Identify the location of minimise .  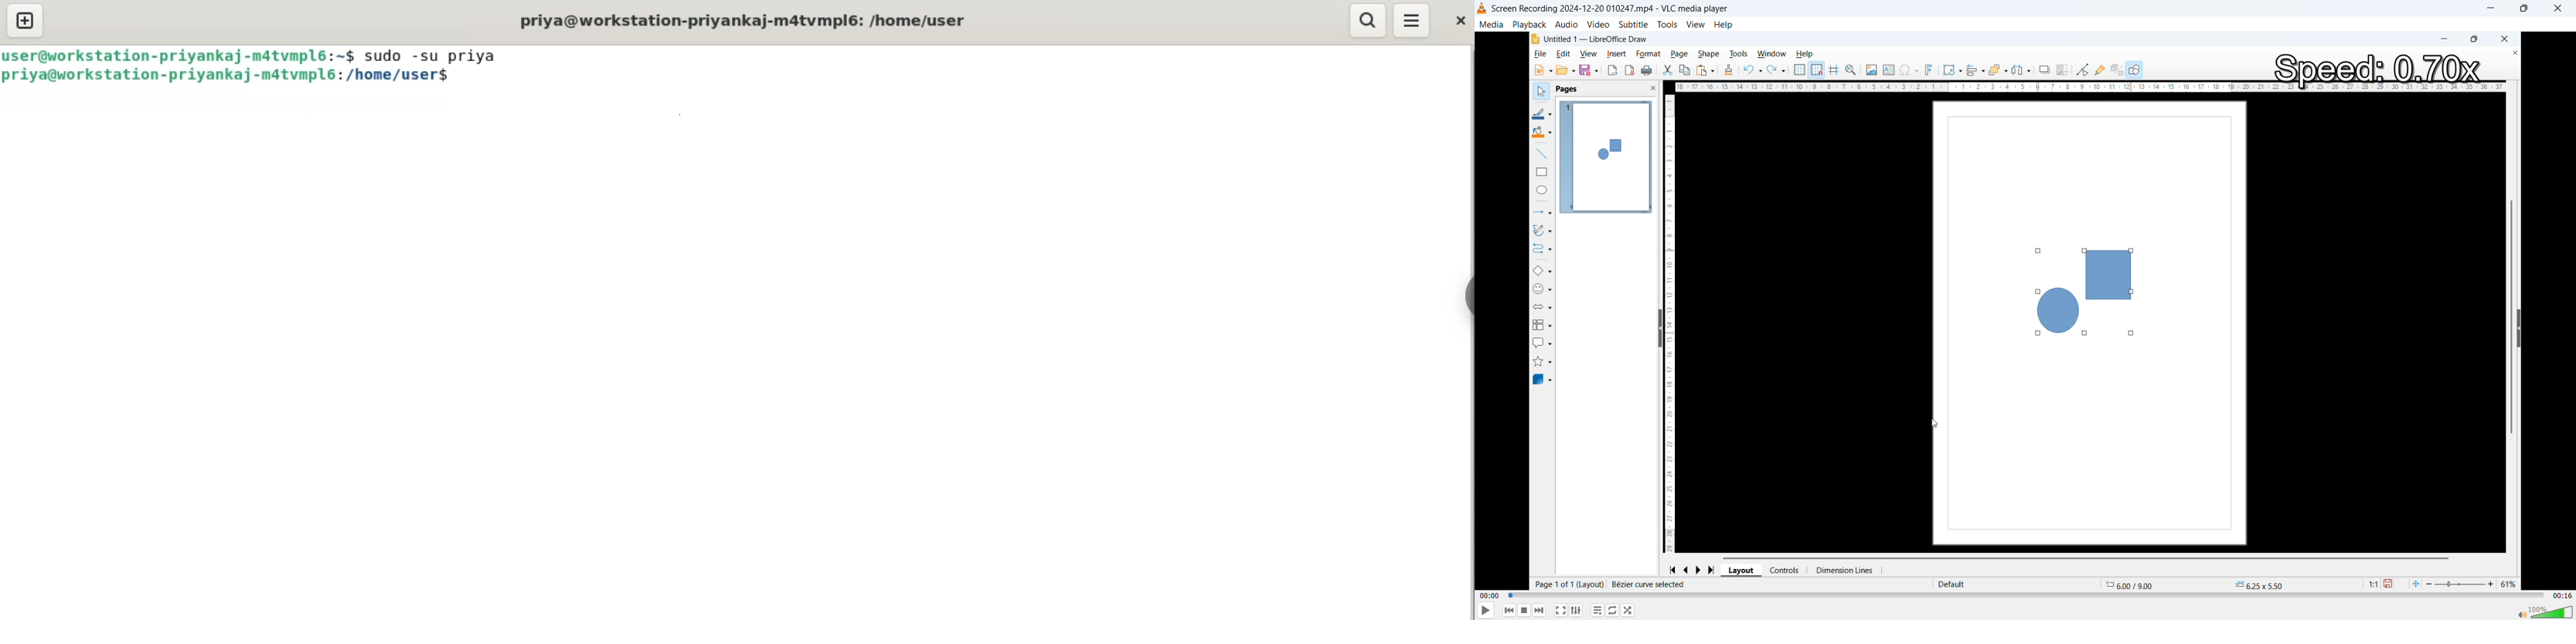
(2494, 8).